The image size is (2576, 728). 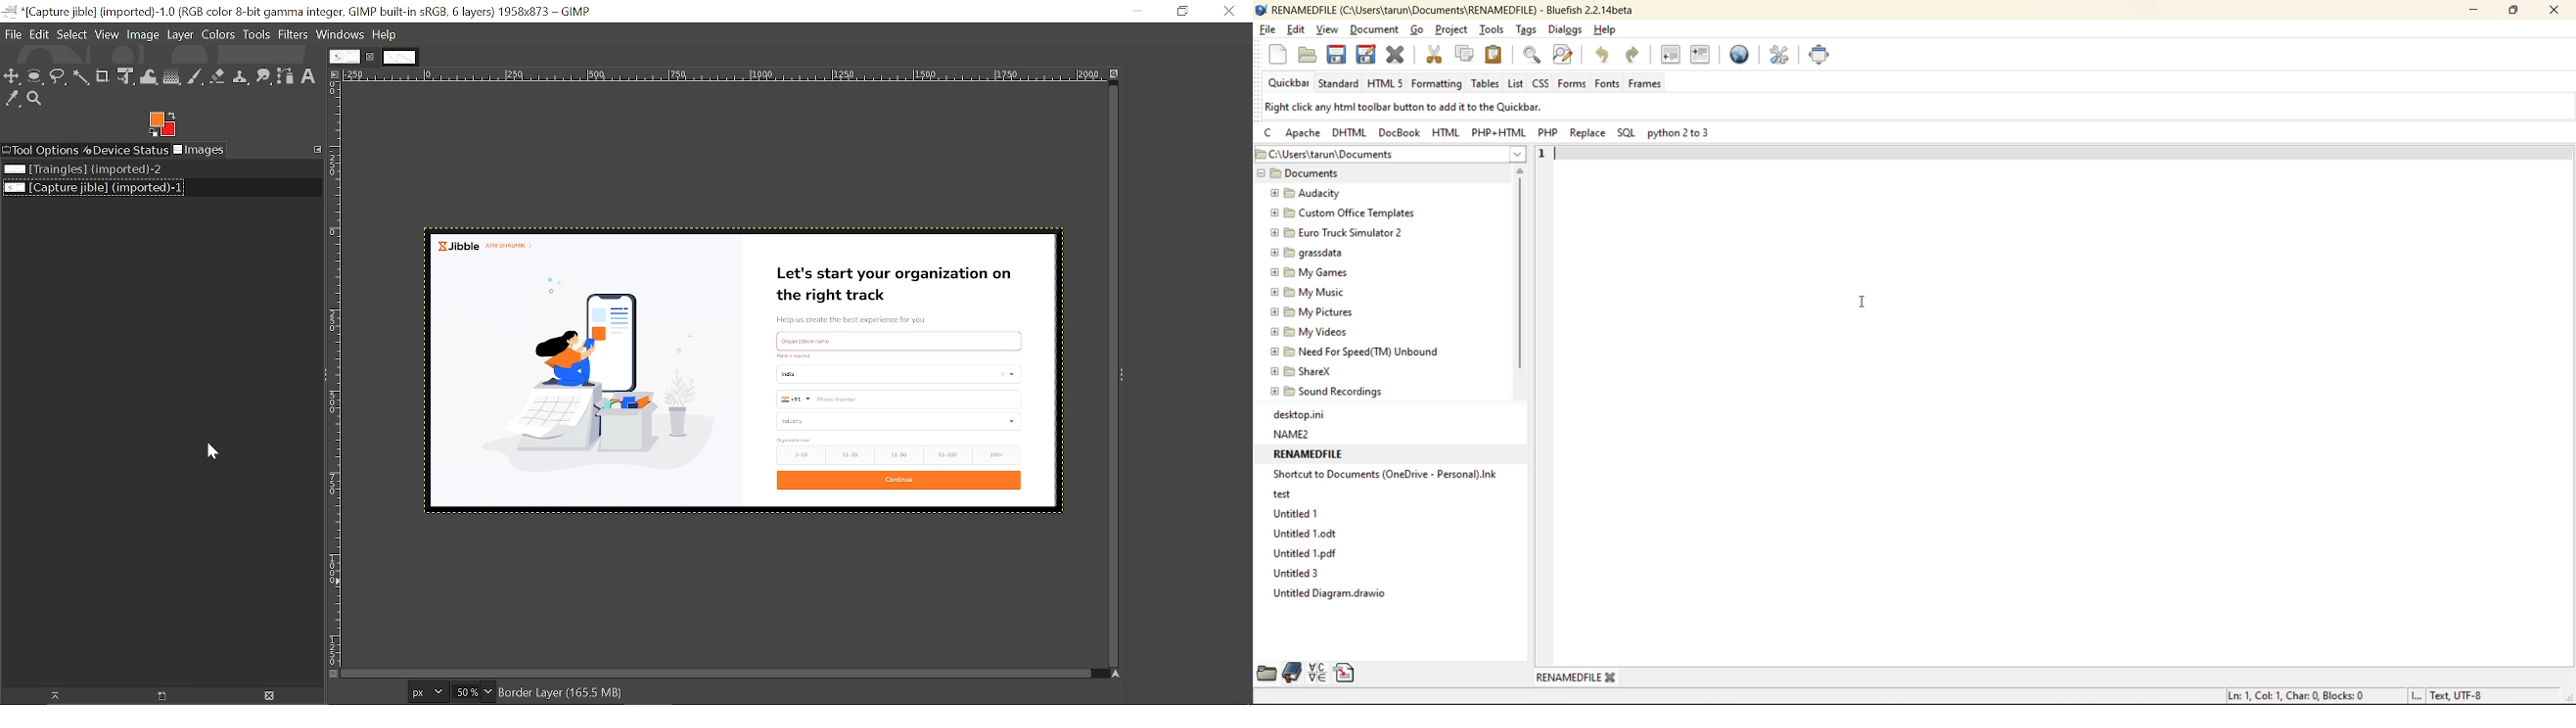 I want to click on tags, so click(x=1529, y=31).